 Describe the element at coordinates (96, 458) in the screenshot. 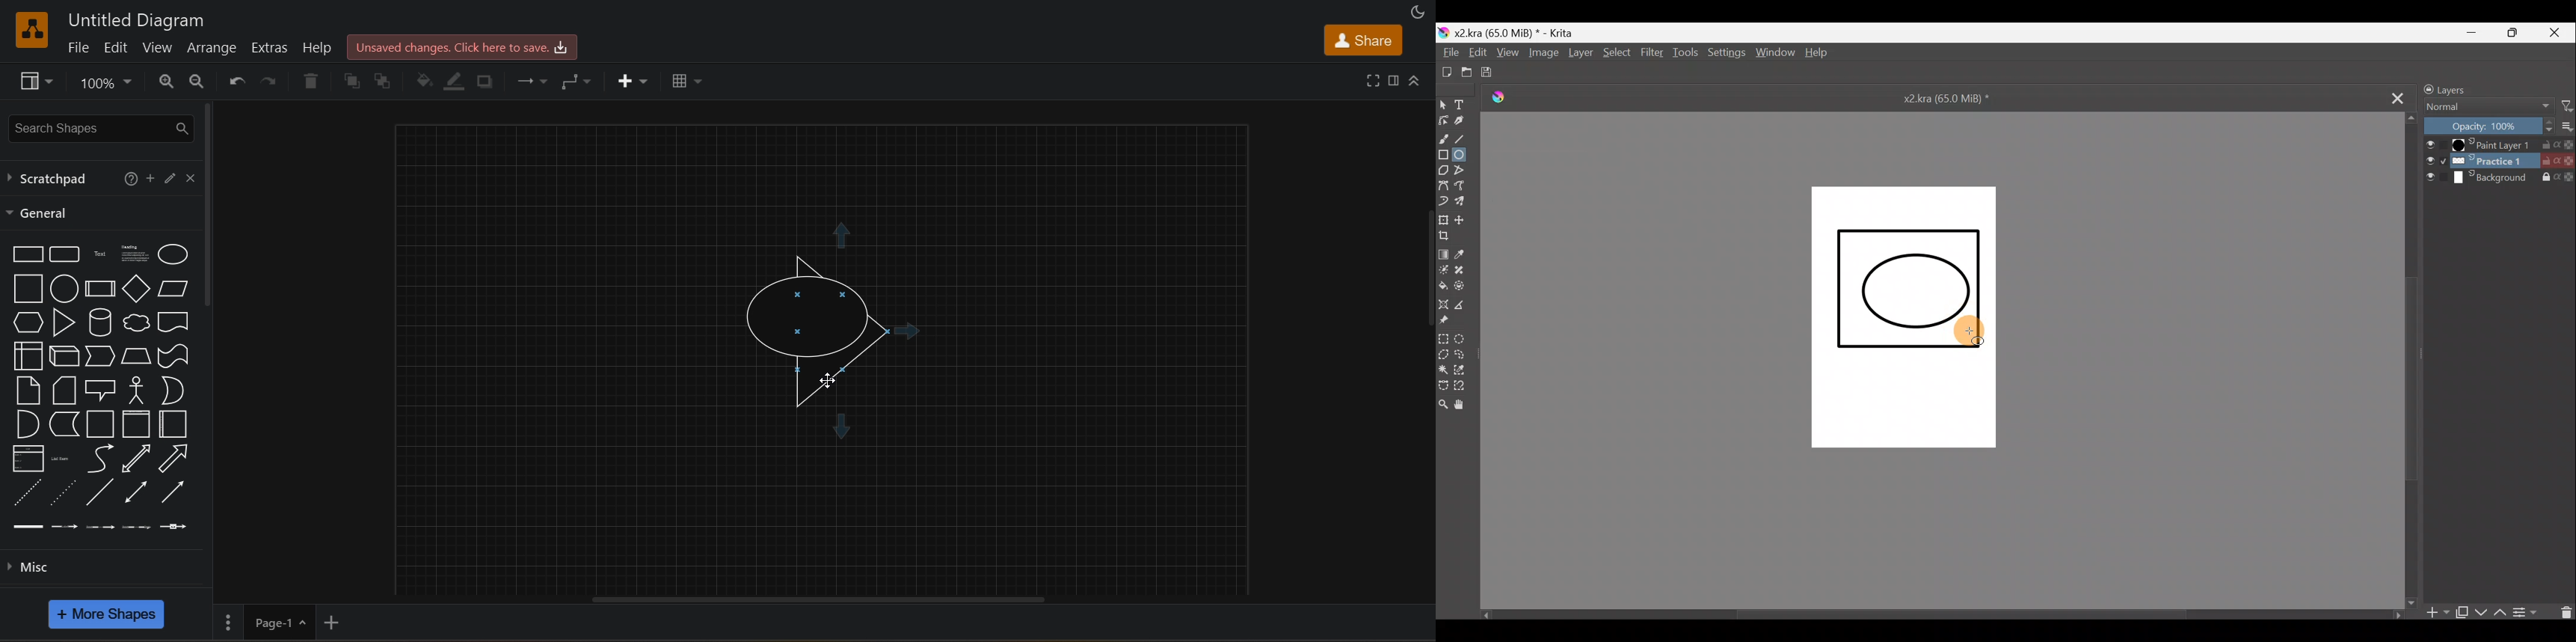

I see `curve` at that location.